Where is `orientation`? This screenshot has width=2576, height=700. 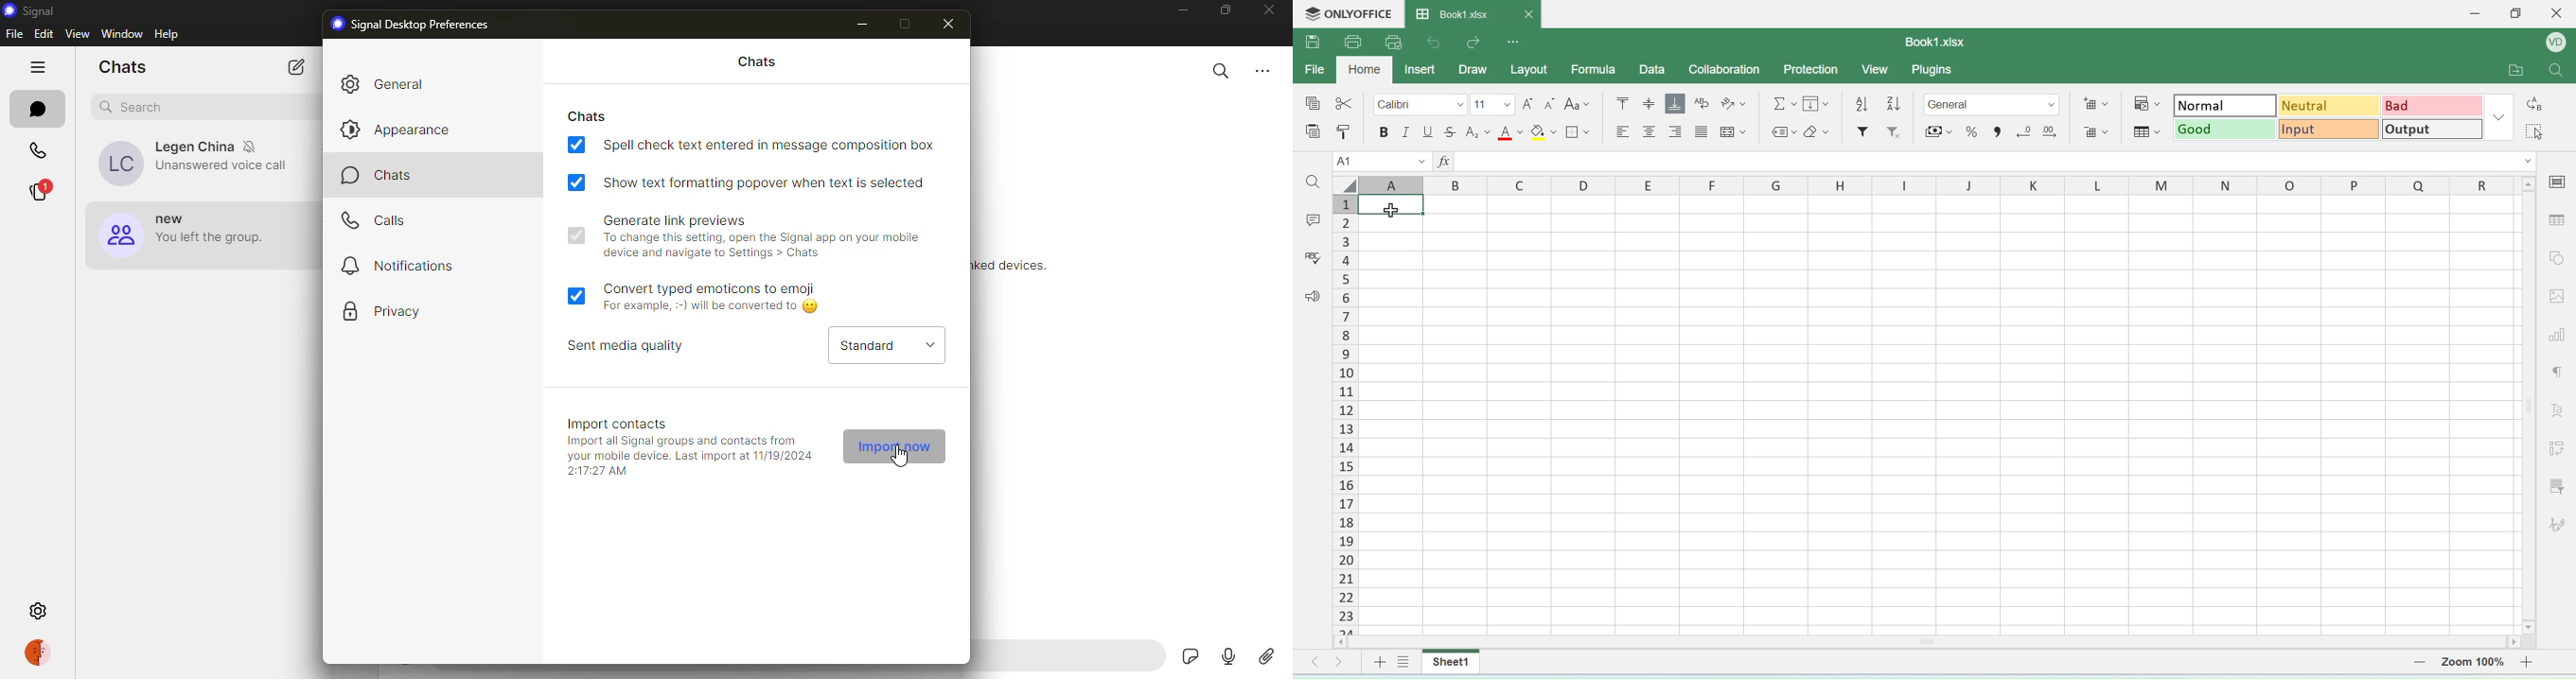
orientation is located at coordinates (1734, 104).